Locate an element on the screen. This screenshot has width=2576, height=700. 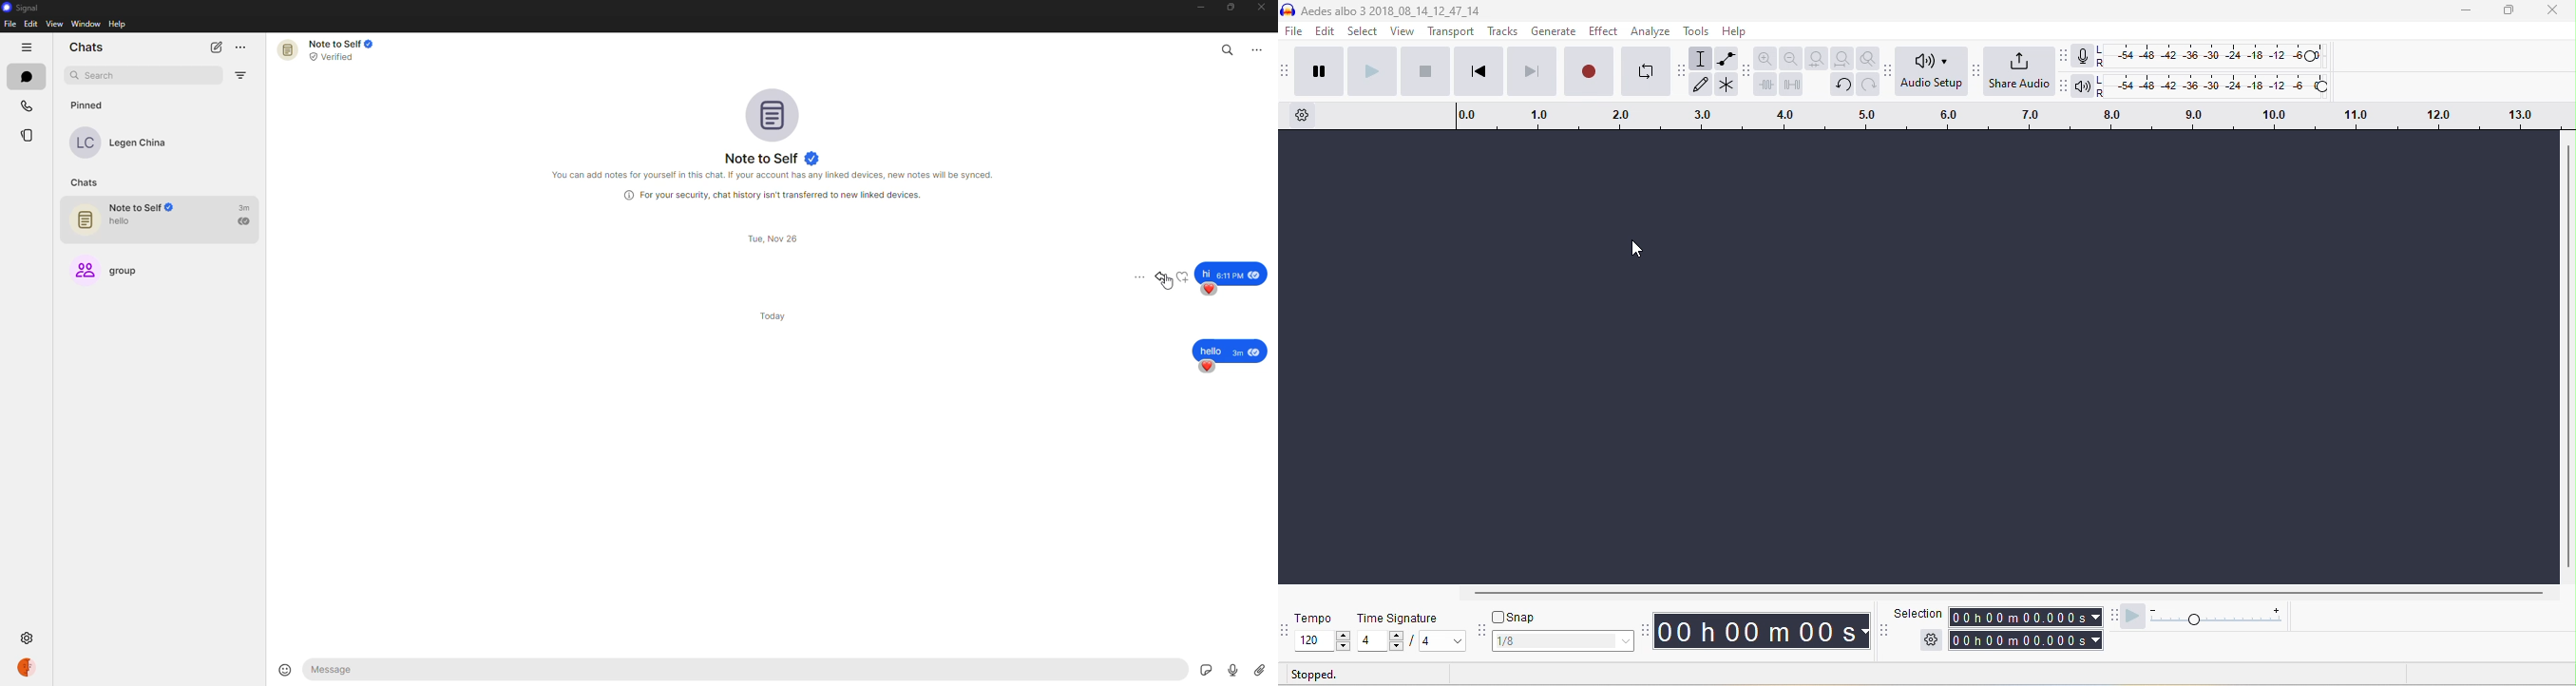
analyze is located at coordinates (1651, 30).